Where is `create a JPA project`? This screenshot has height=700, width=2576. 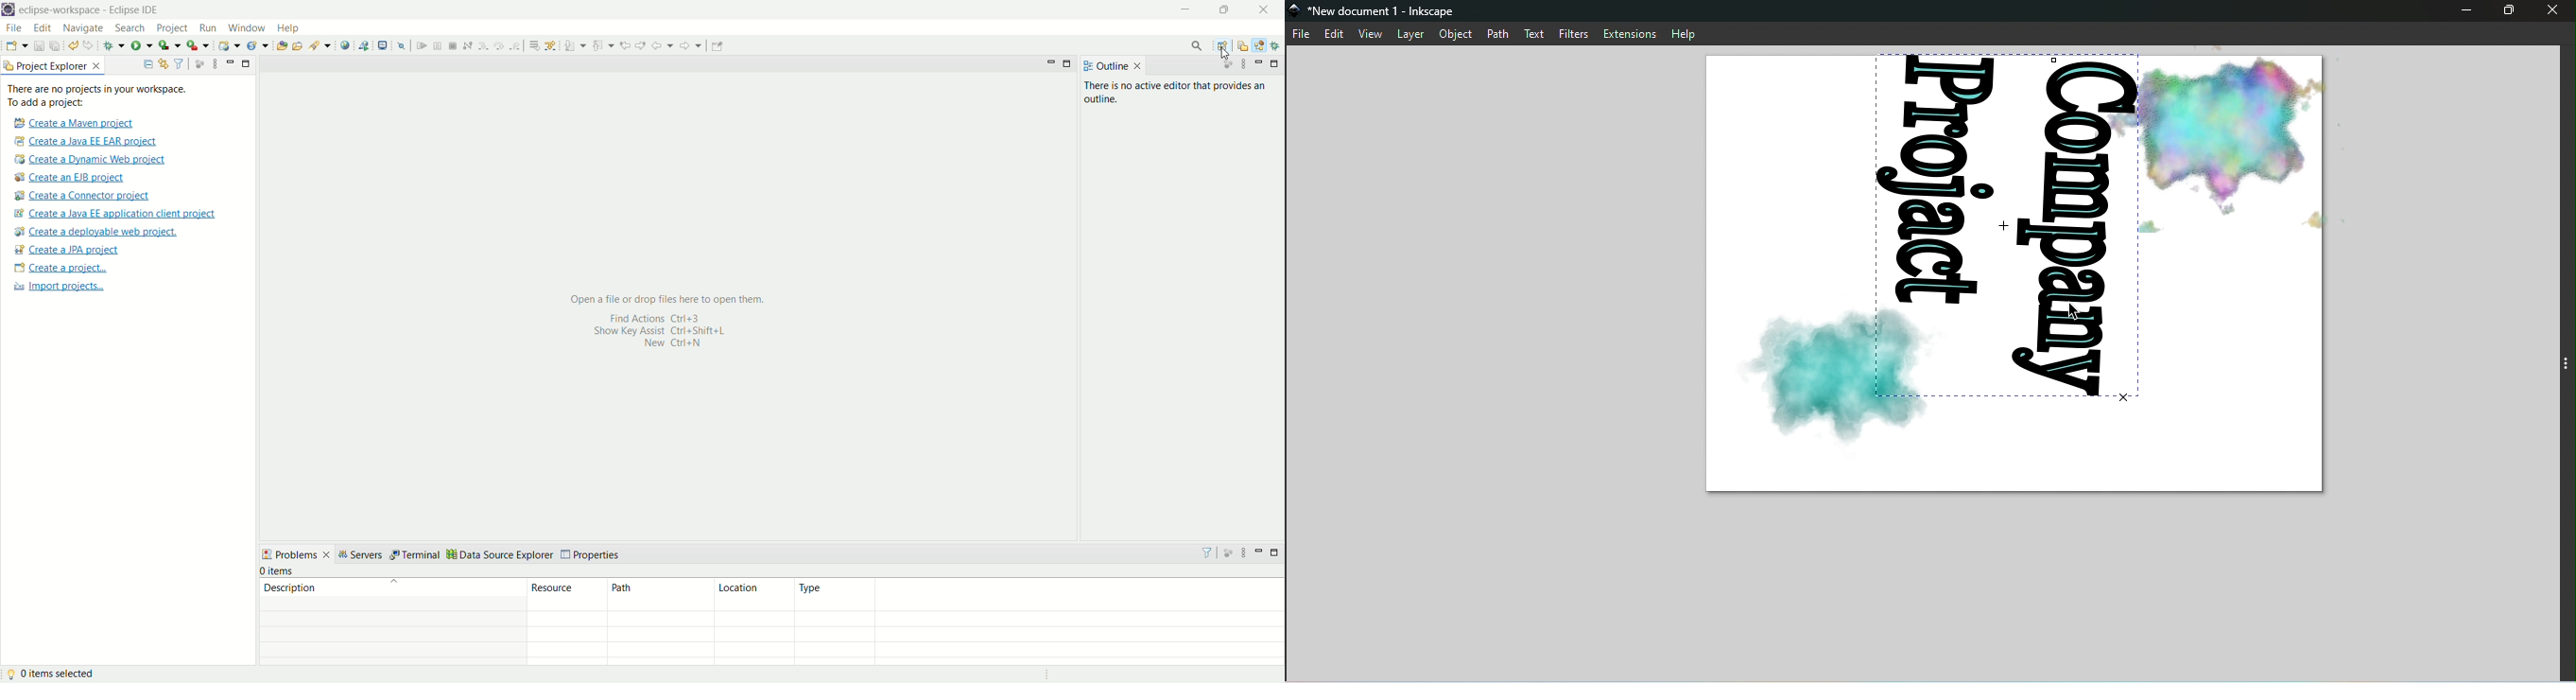 create a JPA project is located at coordinates (66, 249).